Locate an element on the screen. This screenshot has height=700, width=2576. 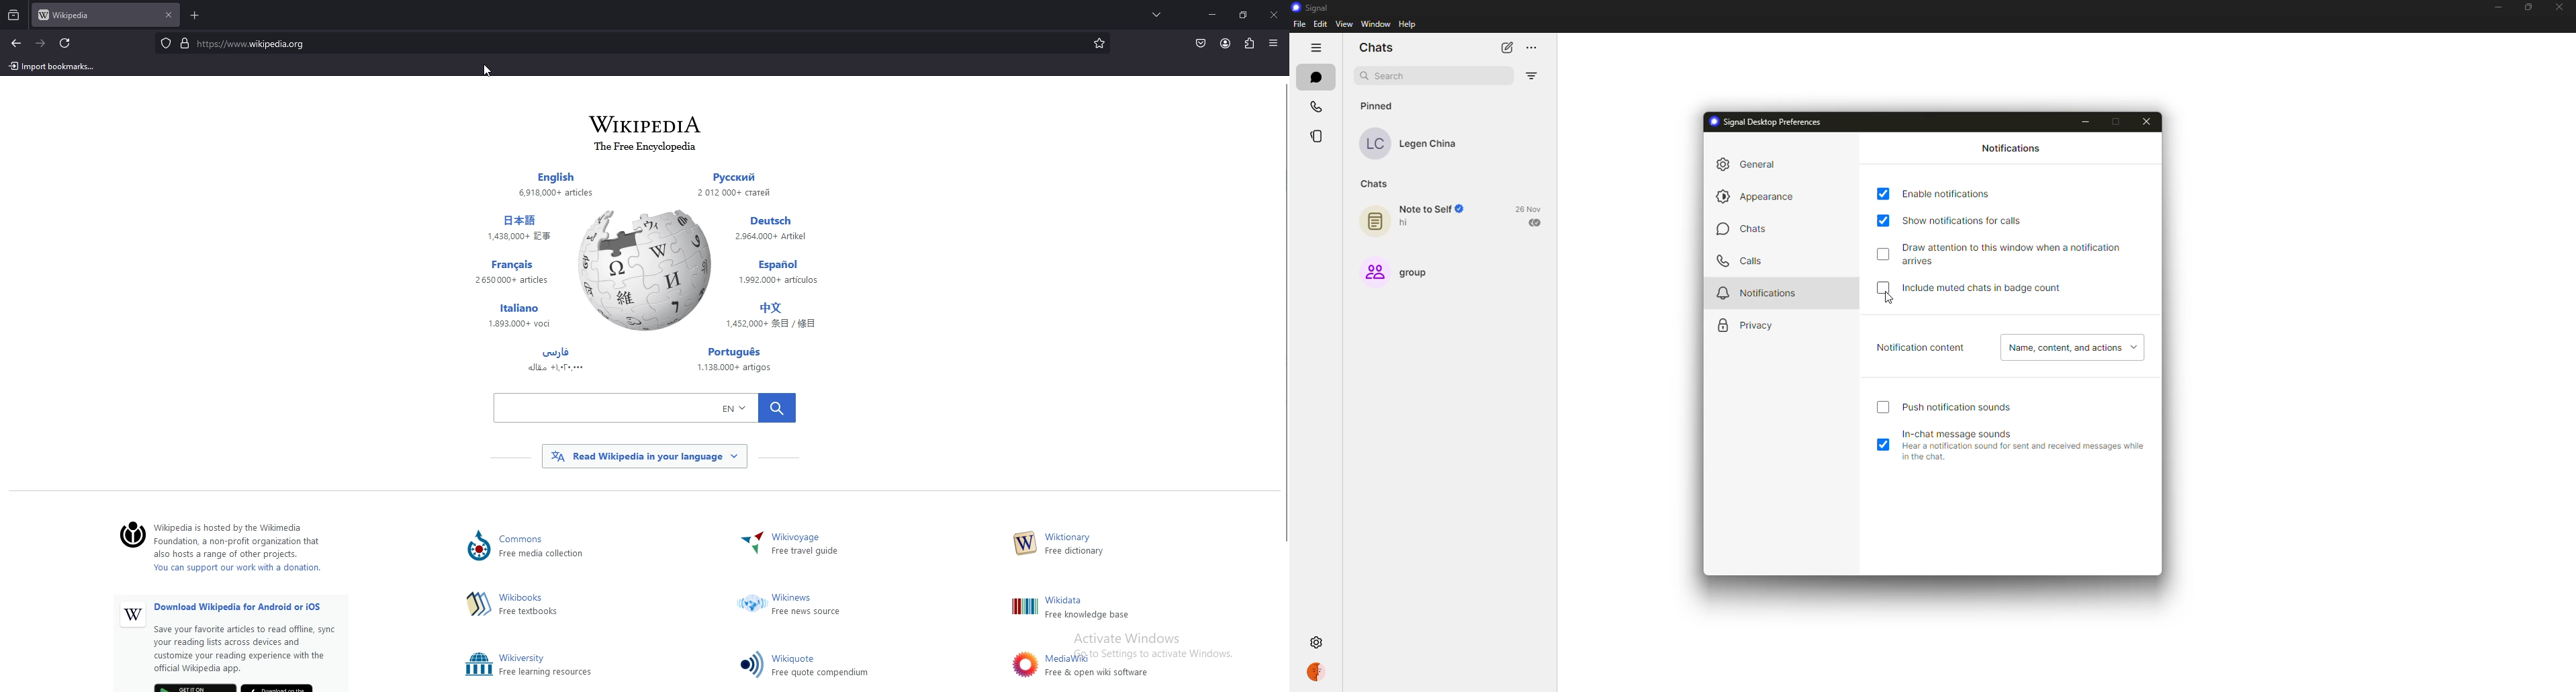
 is located at coordinates (1099, 608).